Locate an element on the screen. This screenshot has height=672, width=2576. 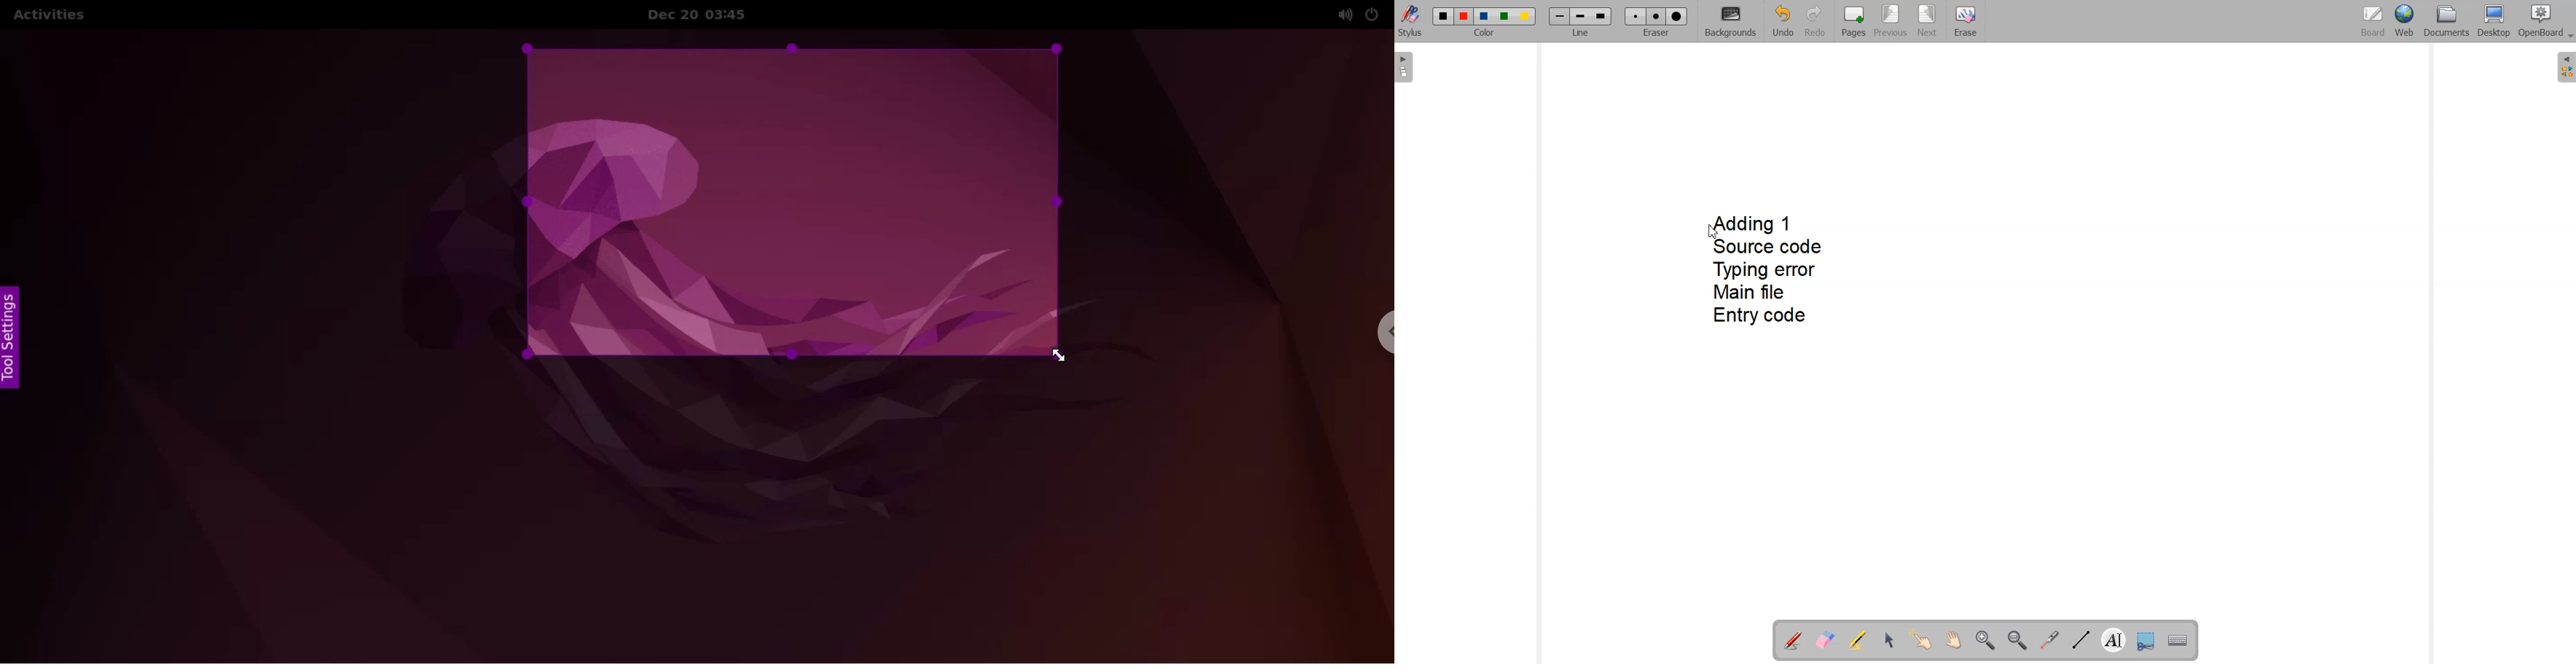
cursor is located at coordinates (1057, 356).